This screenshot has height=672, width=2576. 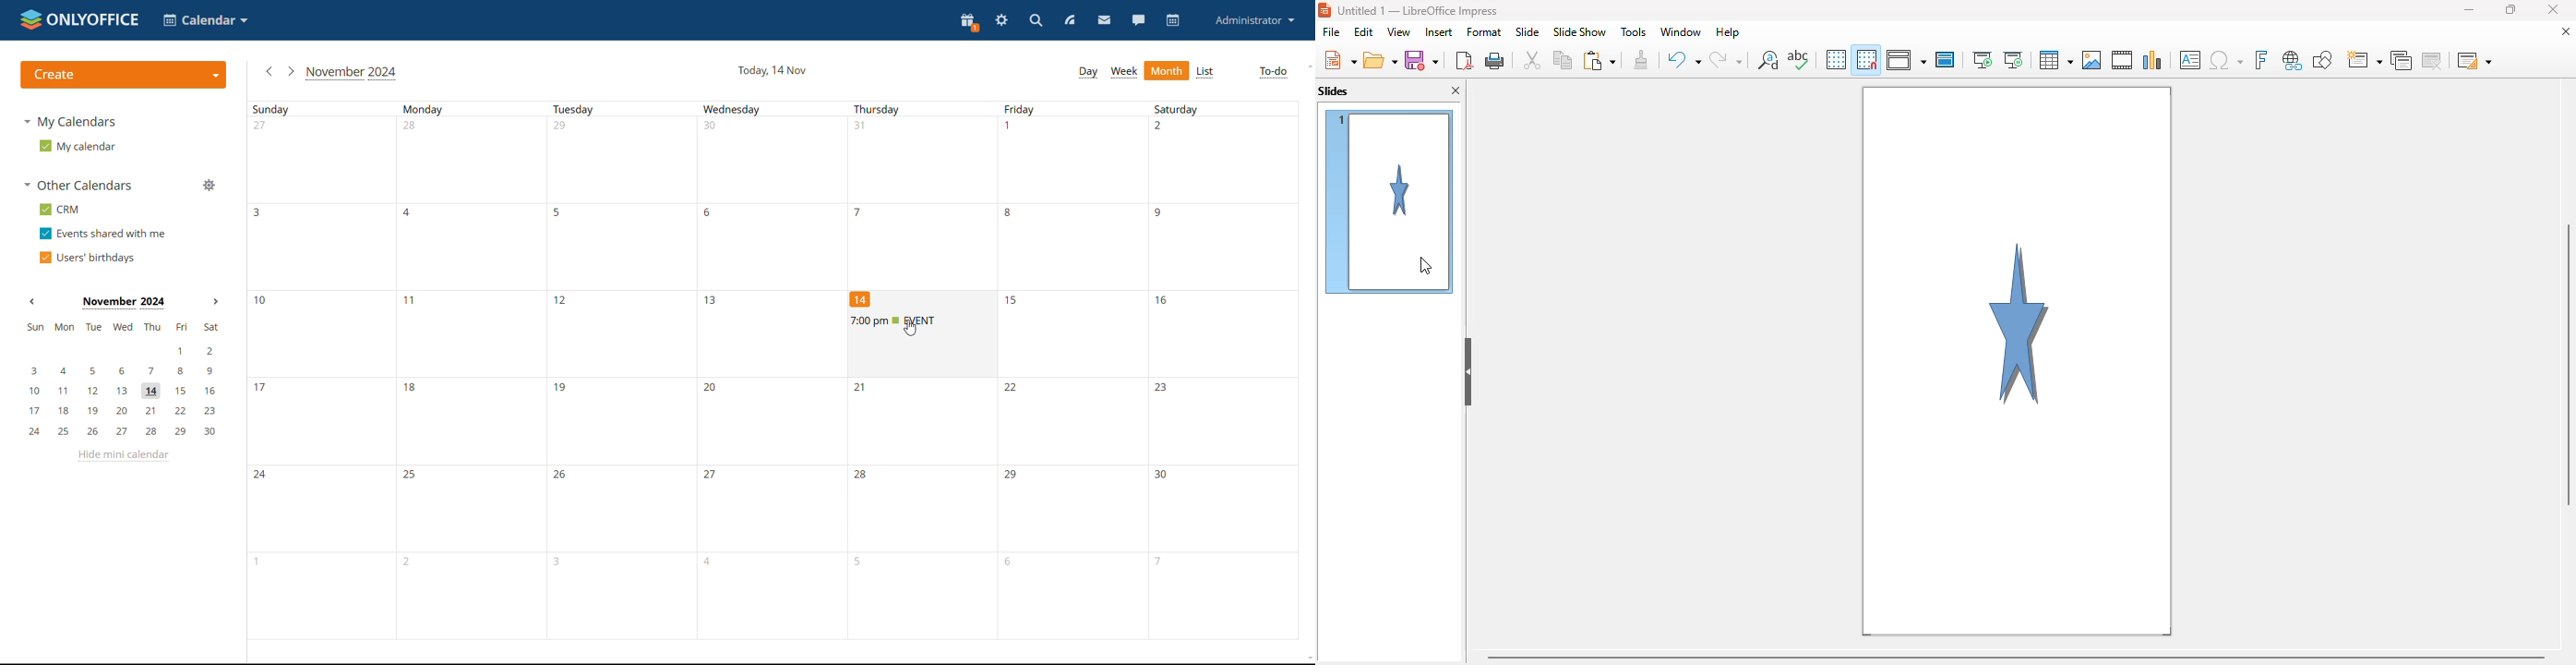 What do you see at coordinates (2293, 60) in the screenshot?
I see `insert hyperlink` at bounding box center [2293, 60].